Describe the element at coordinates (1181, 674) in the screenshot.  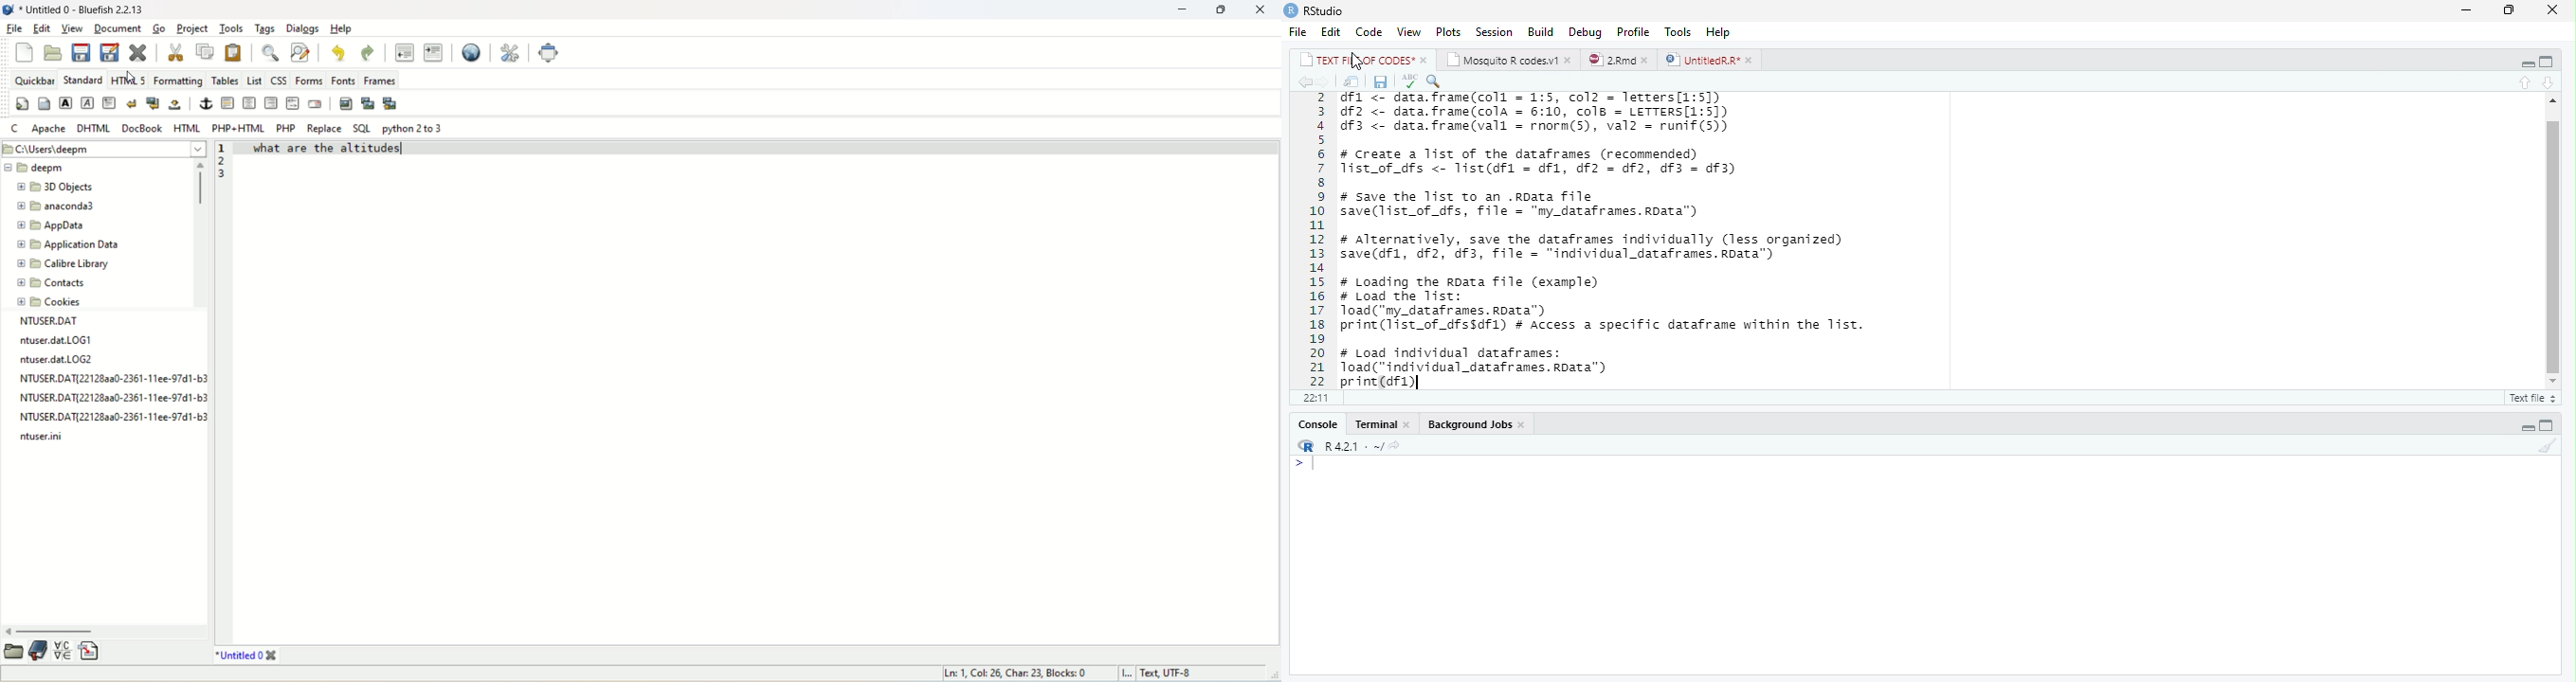
I see `text, UTF-8` at that location.